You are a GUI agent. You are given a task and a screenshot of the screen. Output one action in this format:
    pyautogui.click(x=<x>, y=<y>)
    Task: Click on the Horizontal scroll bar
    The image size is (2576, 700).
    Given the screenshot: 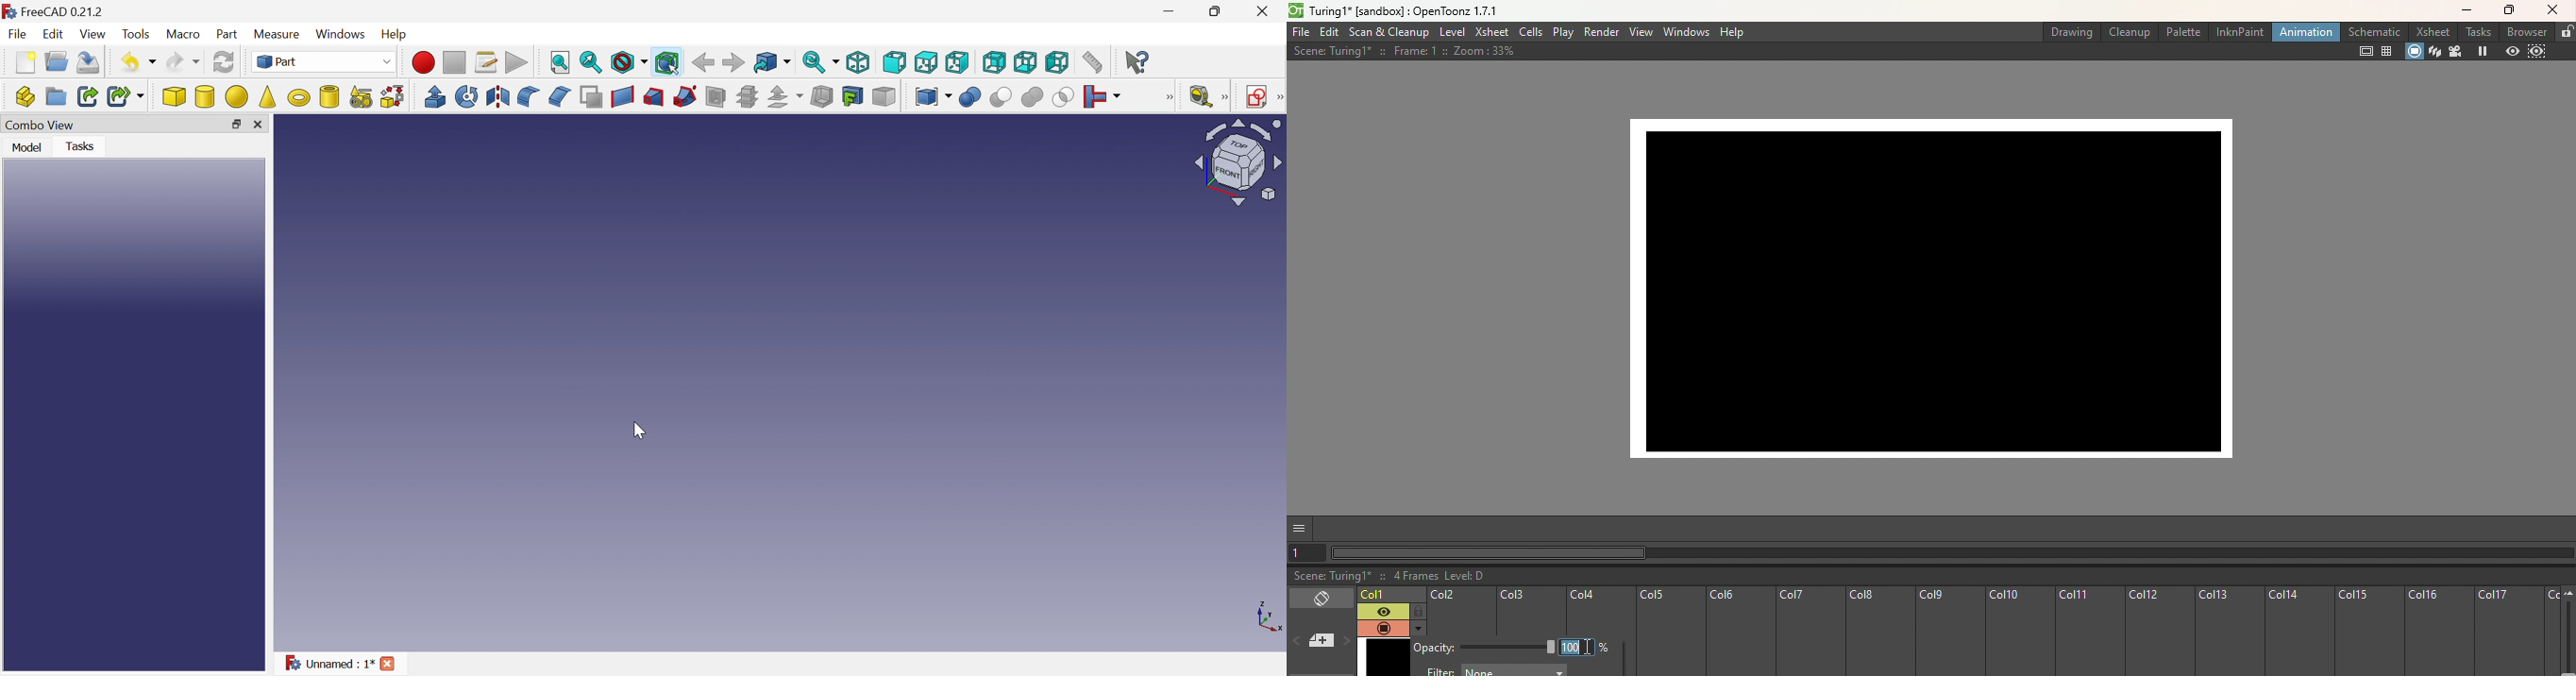 What is the action you would take?
    pyautogui.click(x=1953, y=554)
    